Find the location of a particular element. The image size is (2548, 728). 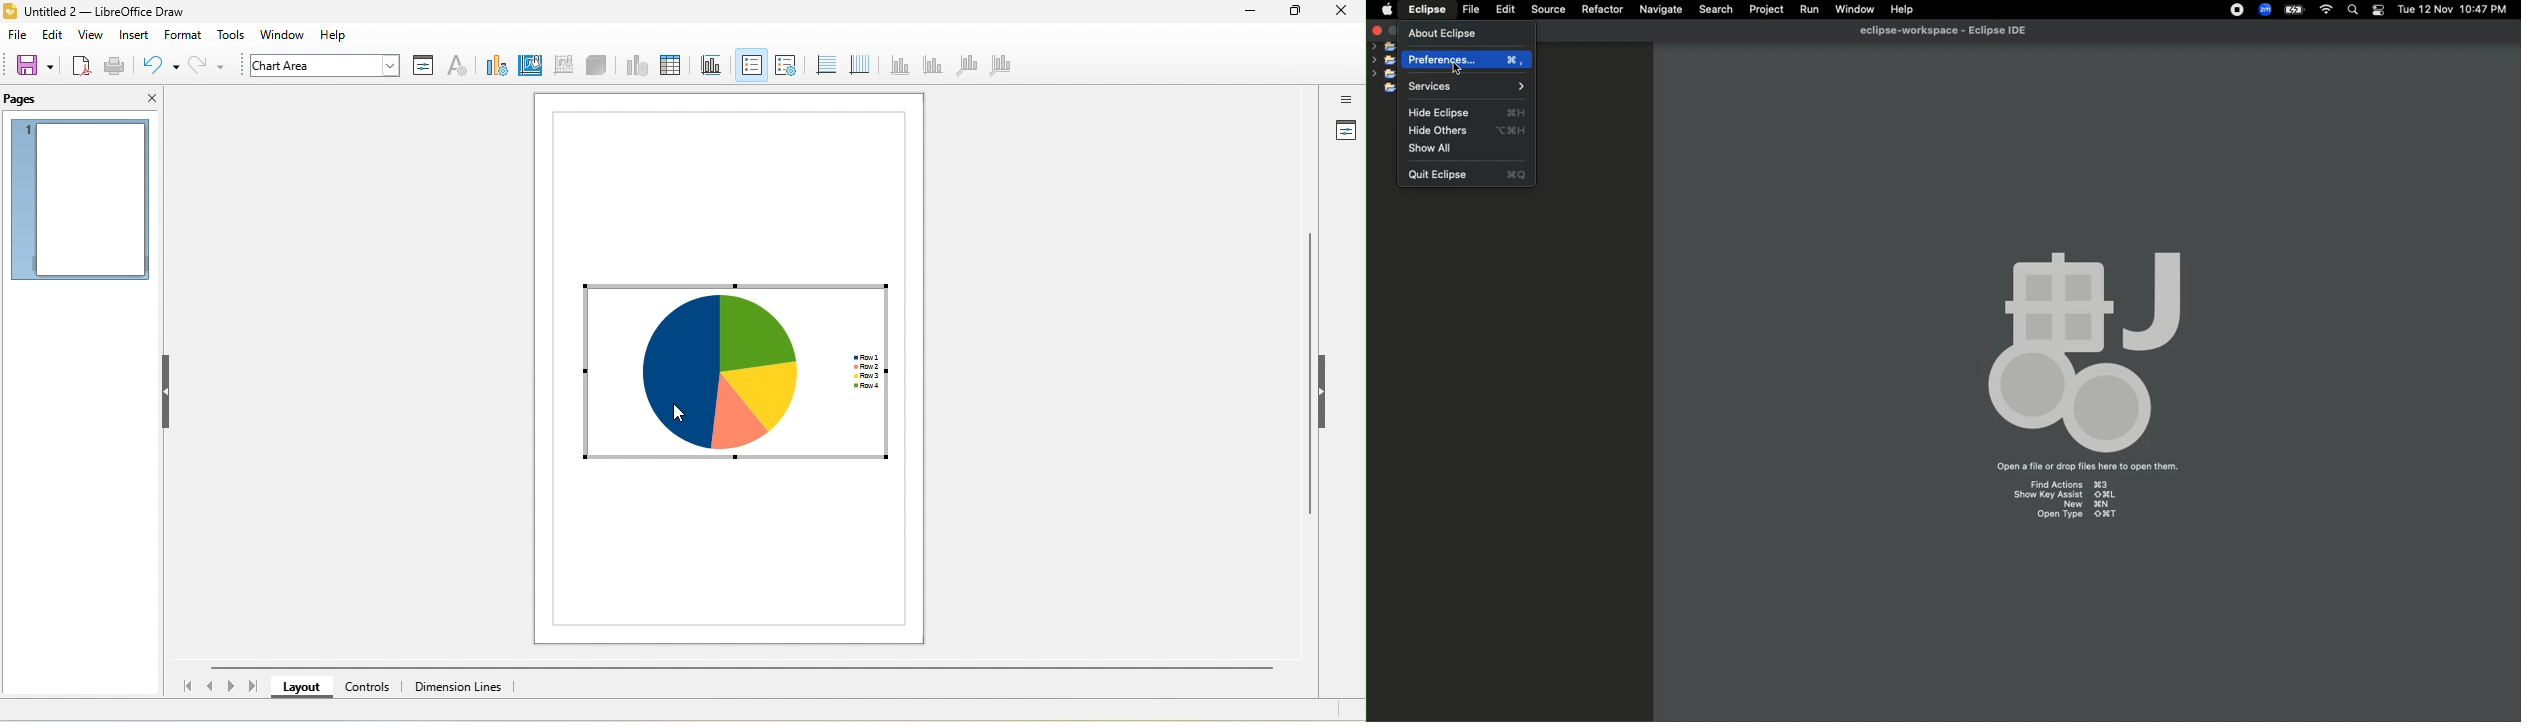

view is located at coordinates (91, 36).